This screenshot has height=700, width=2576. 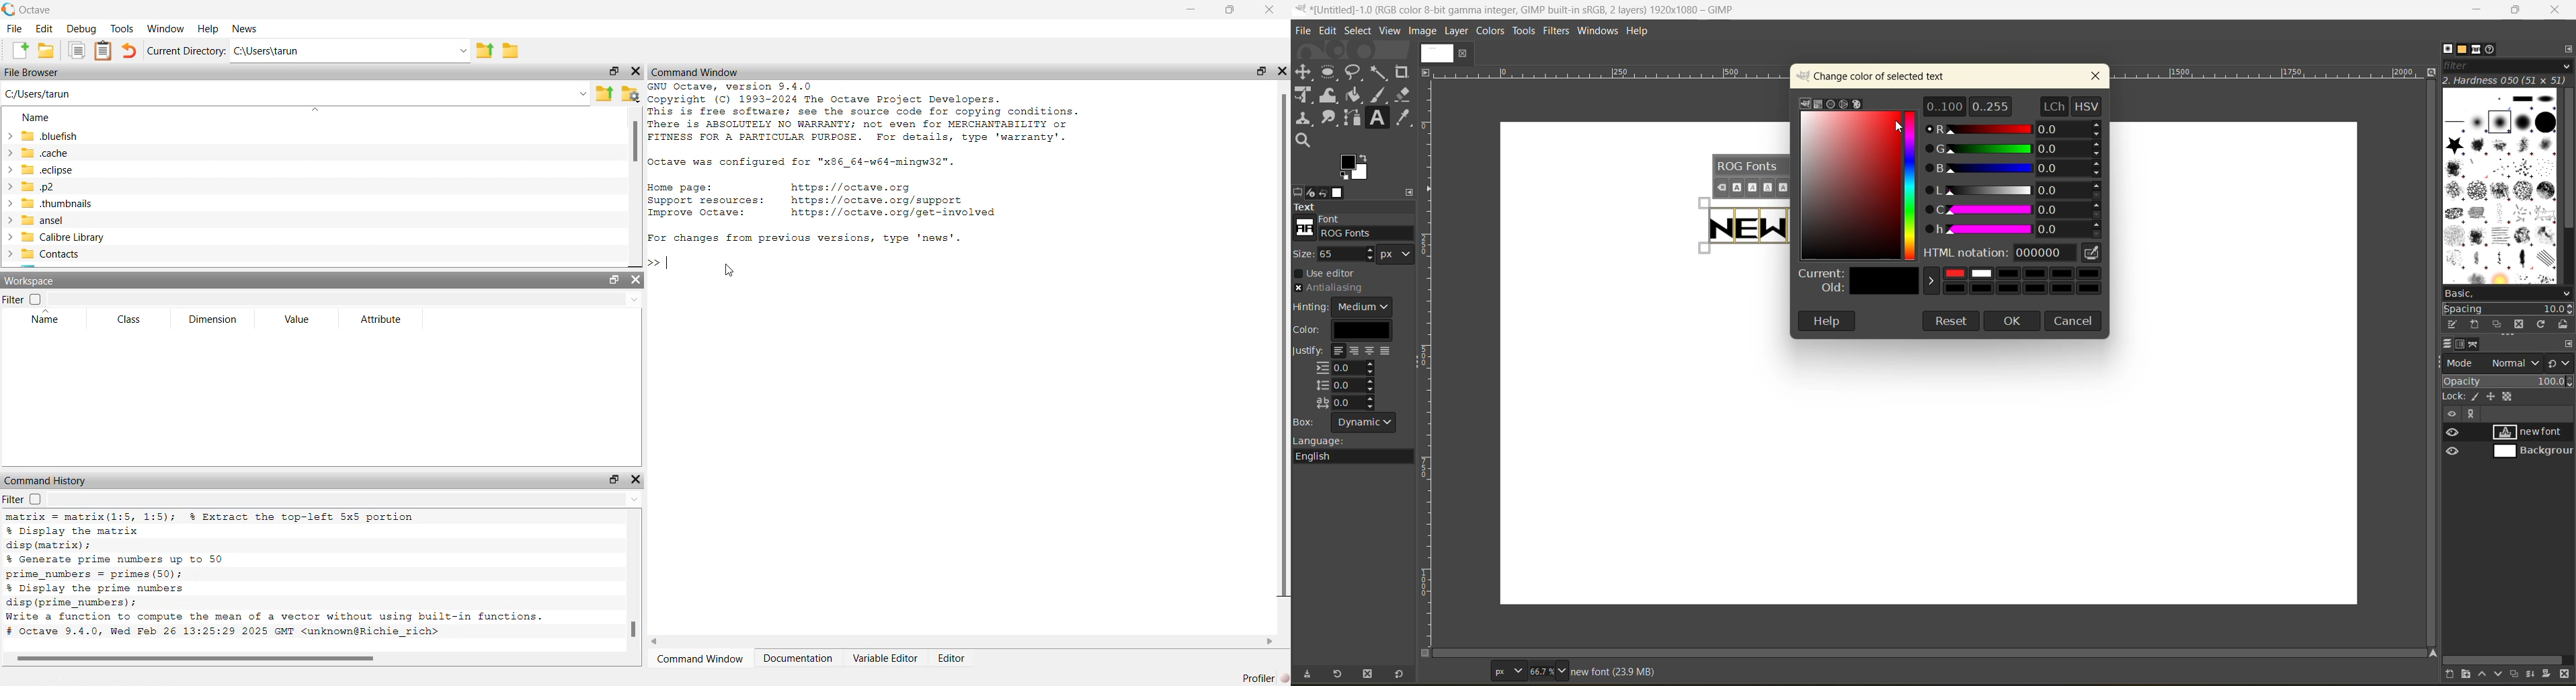 I want to click on scroll right, so click(x=1271, y=642).